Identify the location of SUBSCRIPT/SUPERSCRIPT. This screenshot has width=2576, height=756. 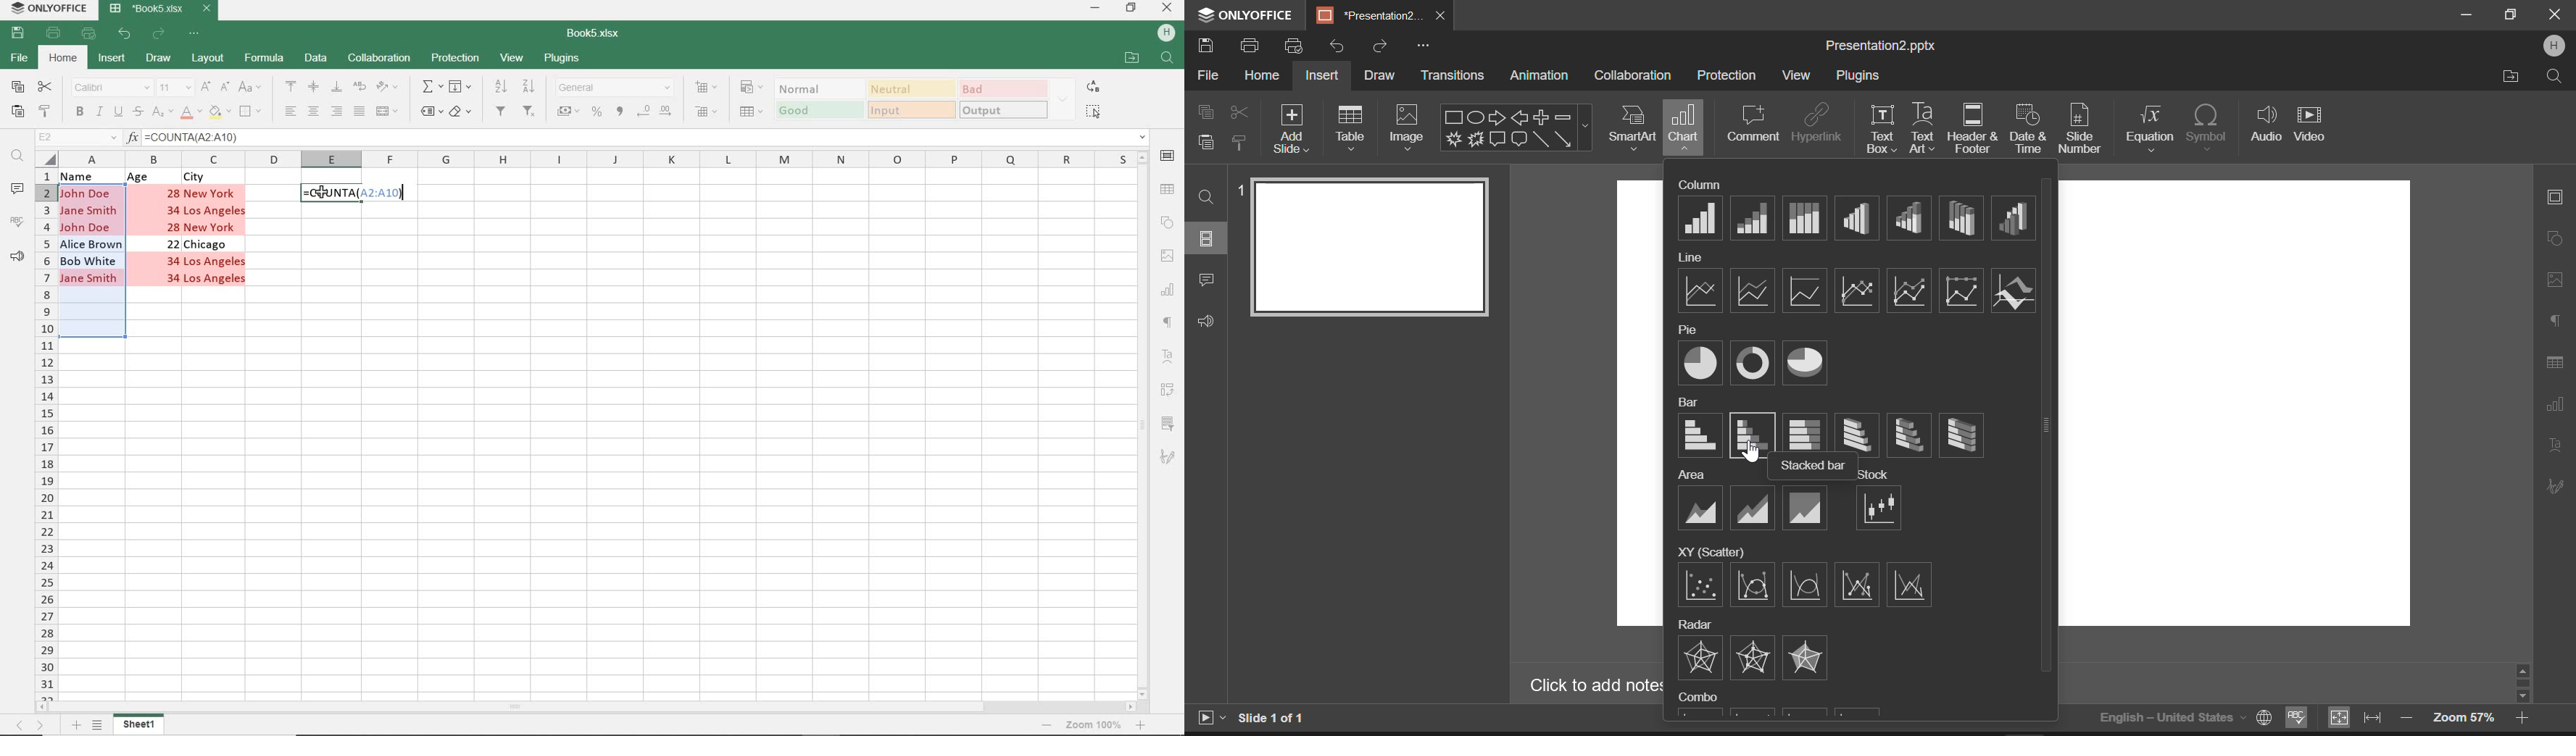
(162, 114).